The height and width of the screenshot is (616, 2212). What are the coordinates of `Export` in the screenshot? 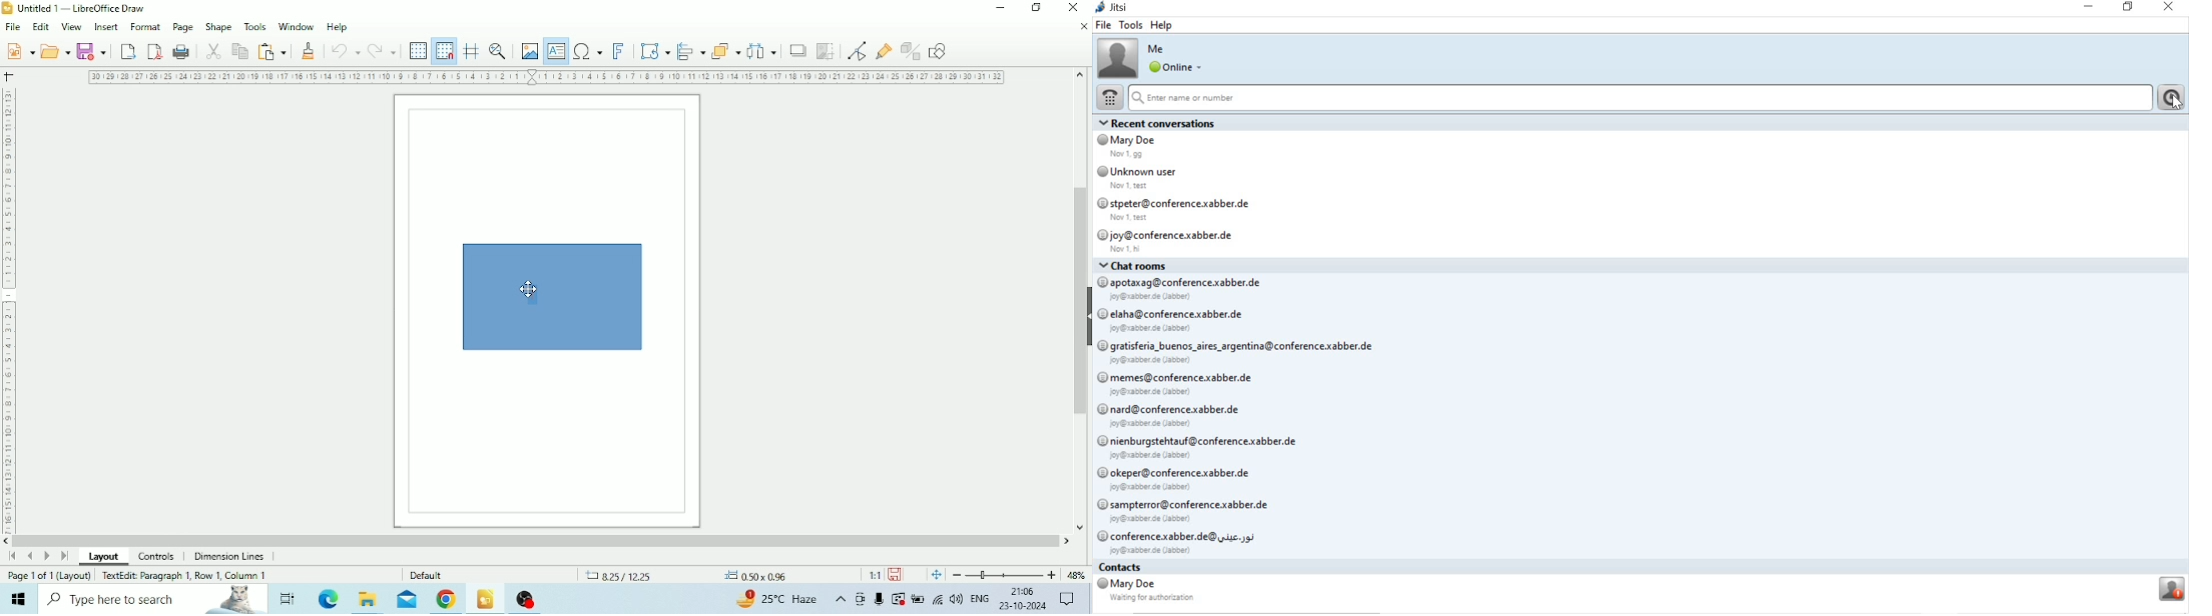 It's located at (128, 52).